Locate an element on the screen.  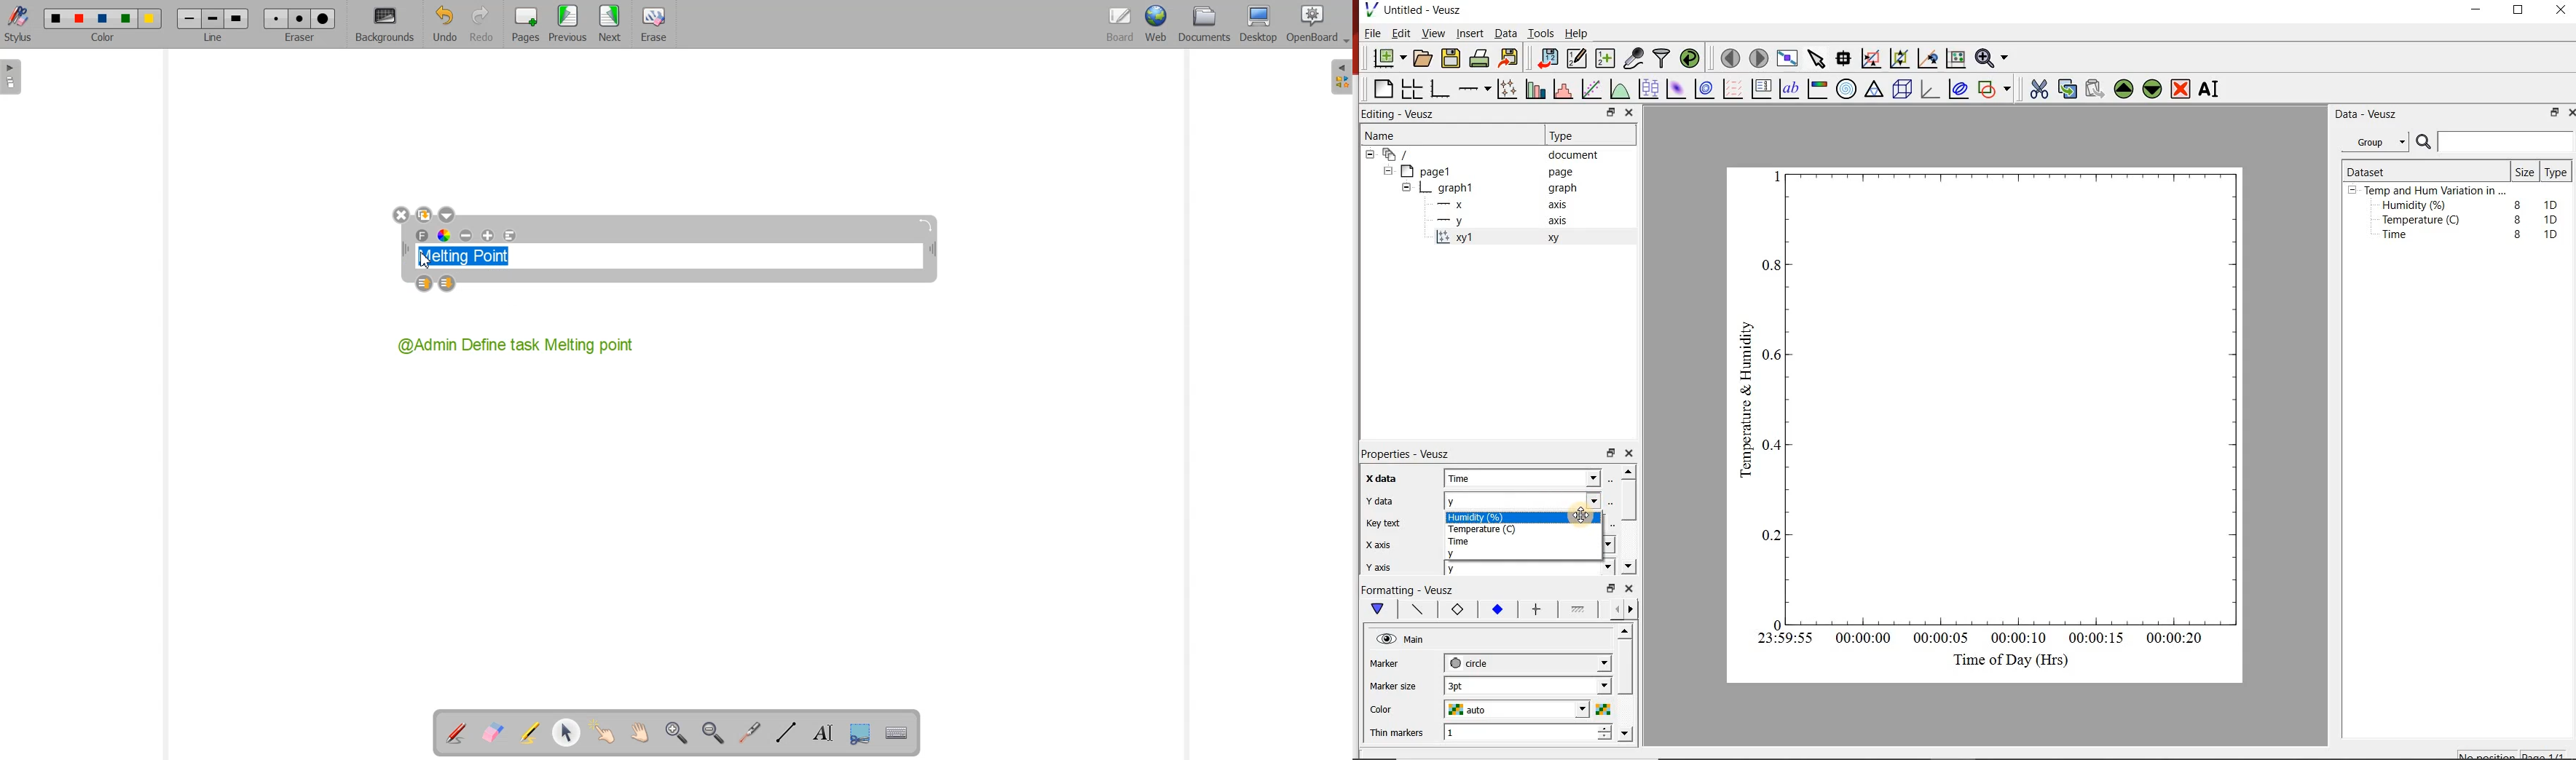
copy the selected widget is located at coordinates (2067, 89).